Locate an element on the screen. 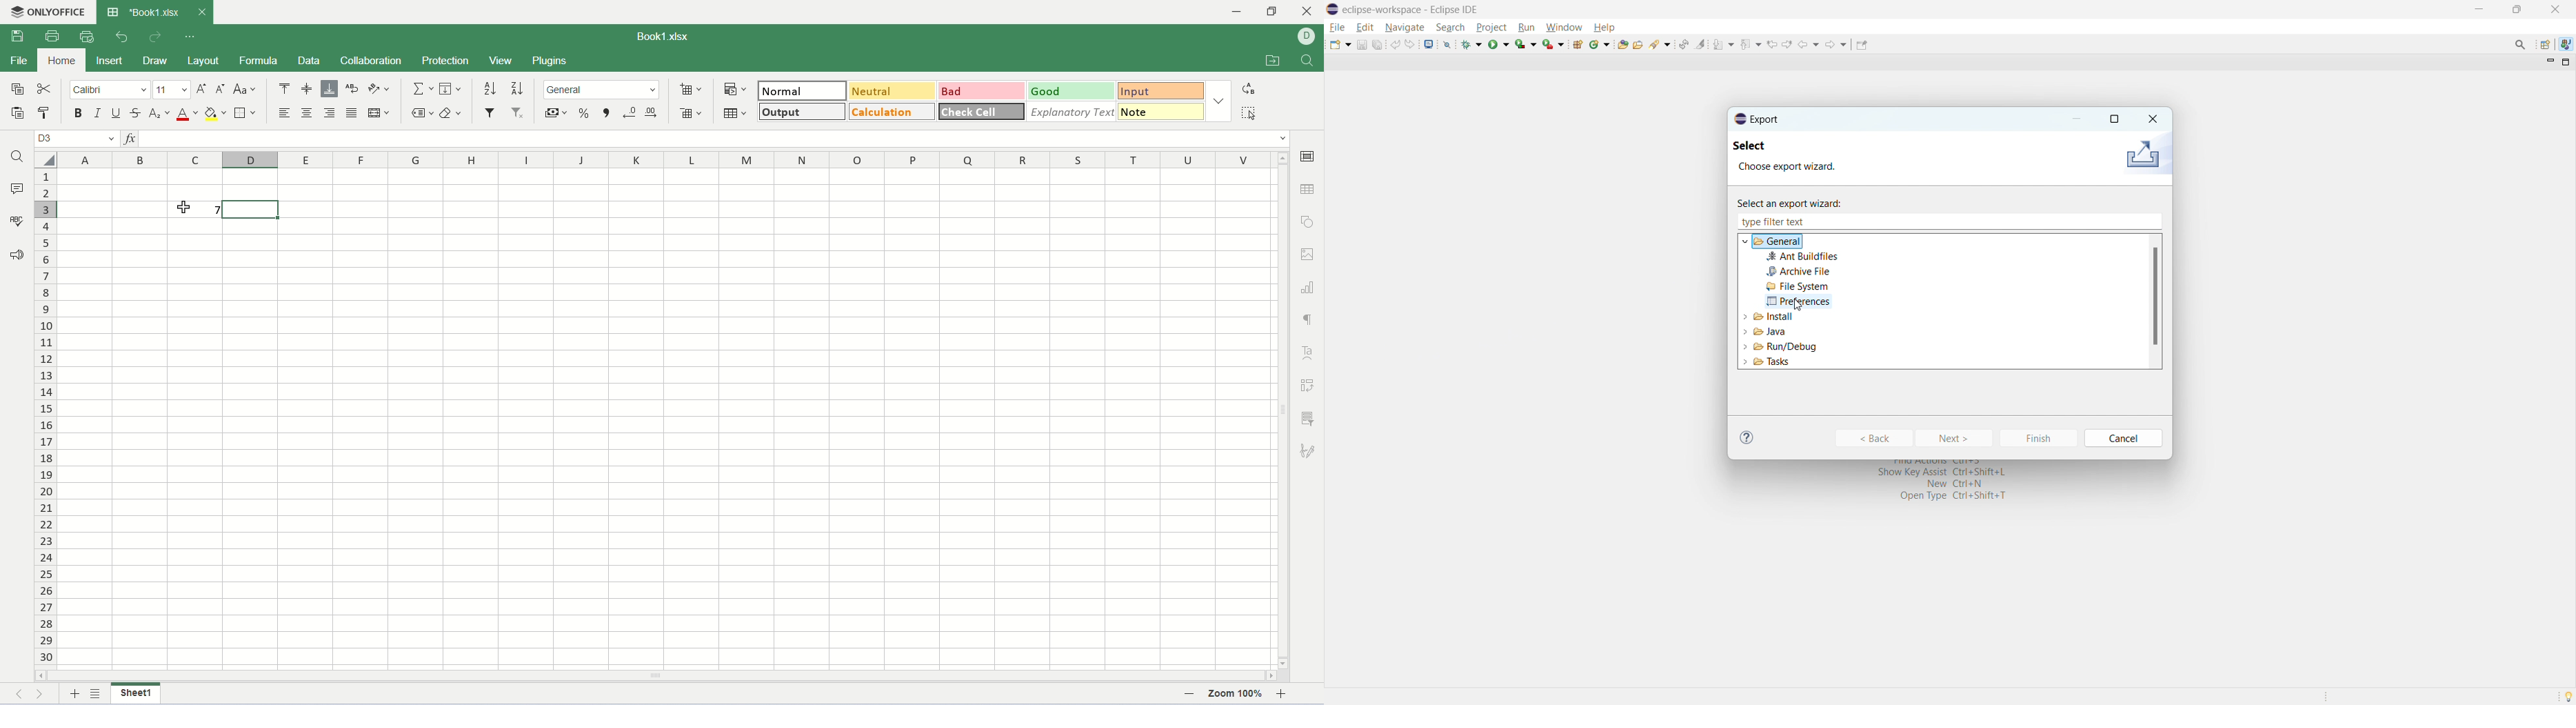 The width and height of the screenshot is (2576, 728). collaboration is located at coordinates (372, 60).